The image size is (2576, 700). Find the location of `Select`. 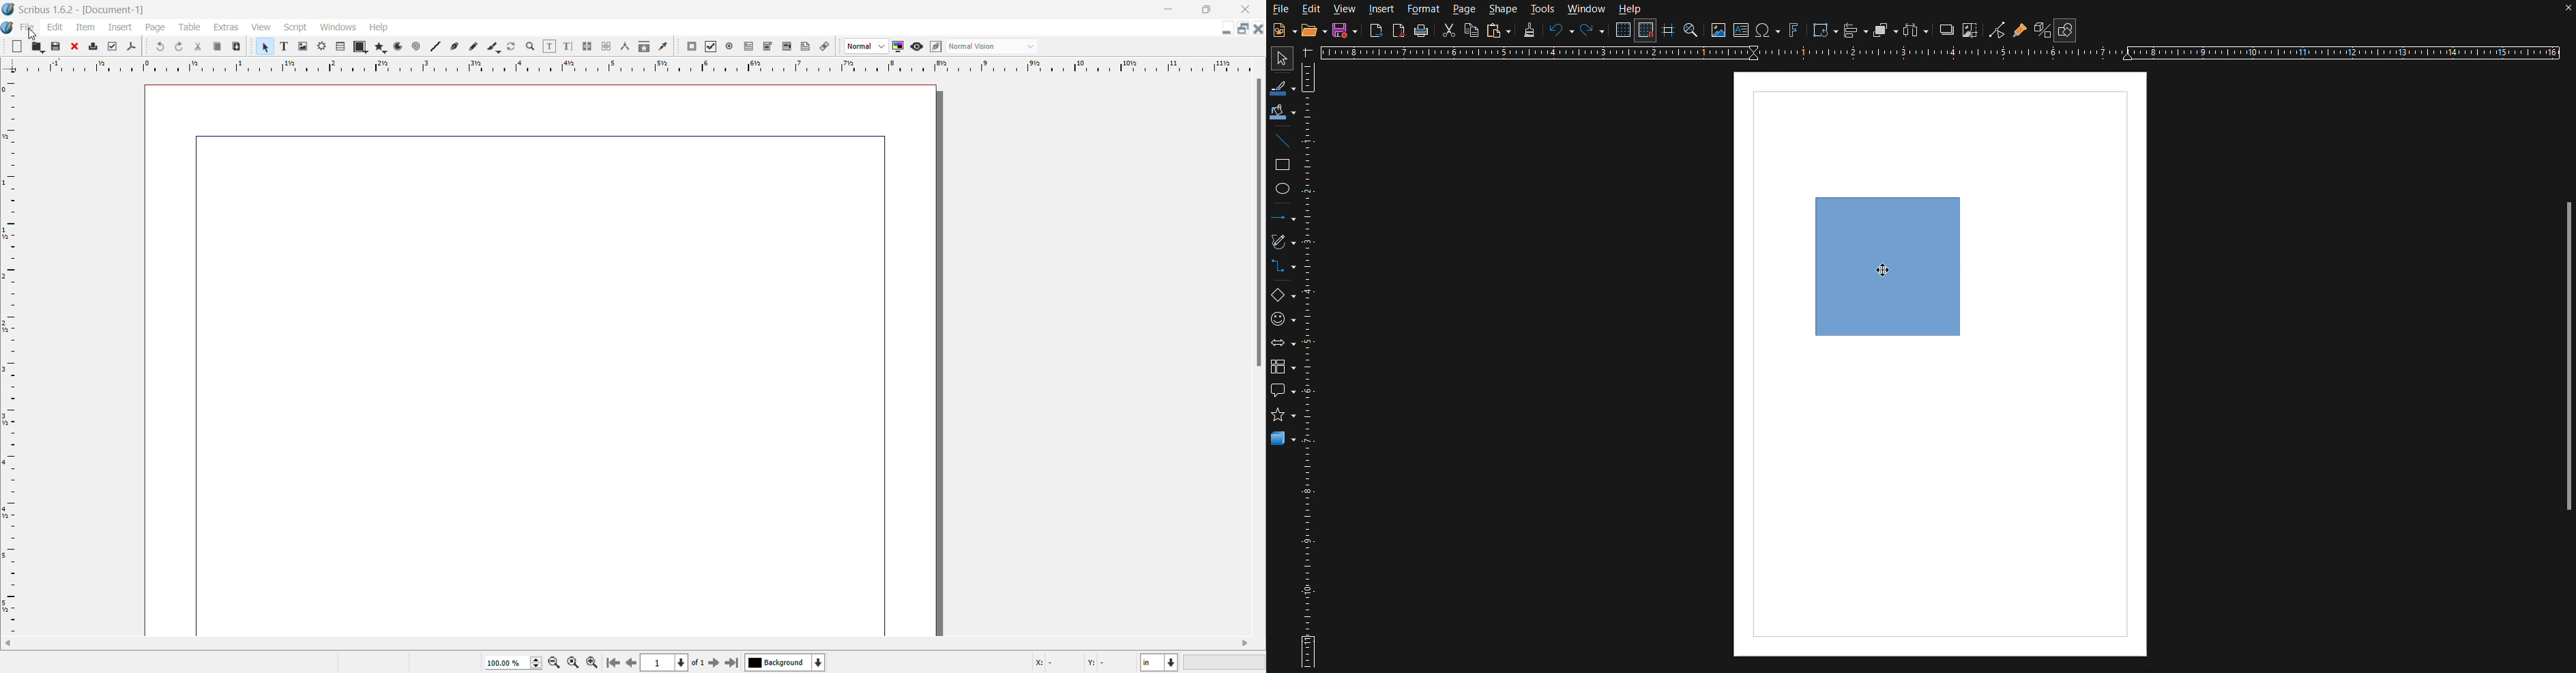

Select is located at coordinates (1278, 59).